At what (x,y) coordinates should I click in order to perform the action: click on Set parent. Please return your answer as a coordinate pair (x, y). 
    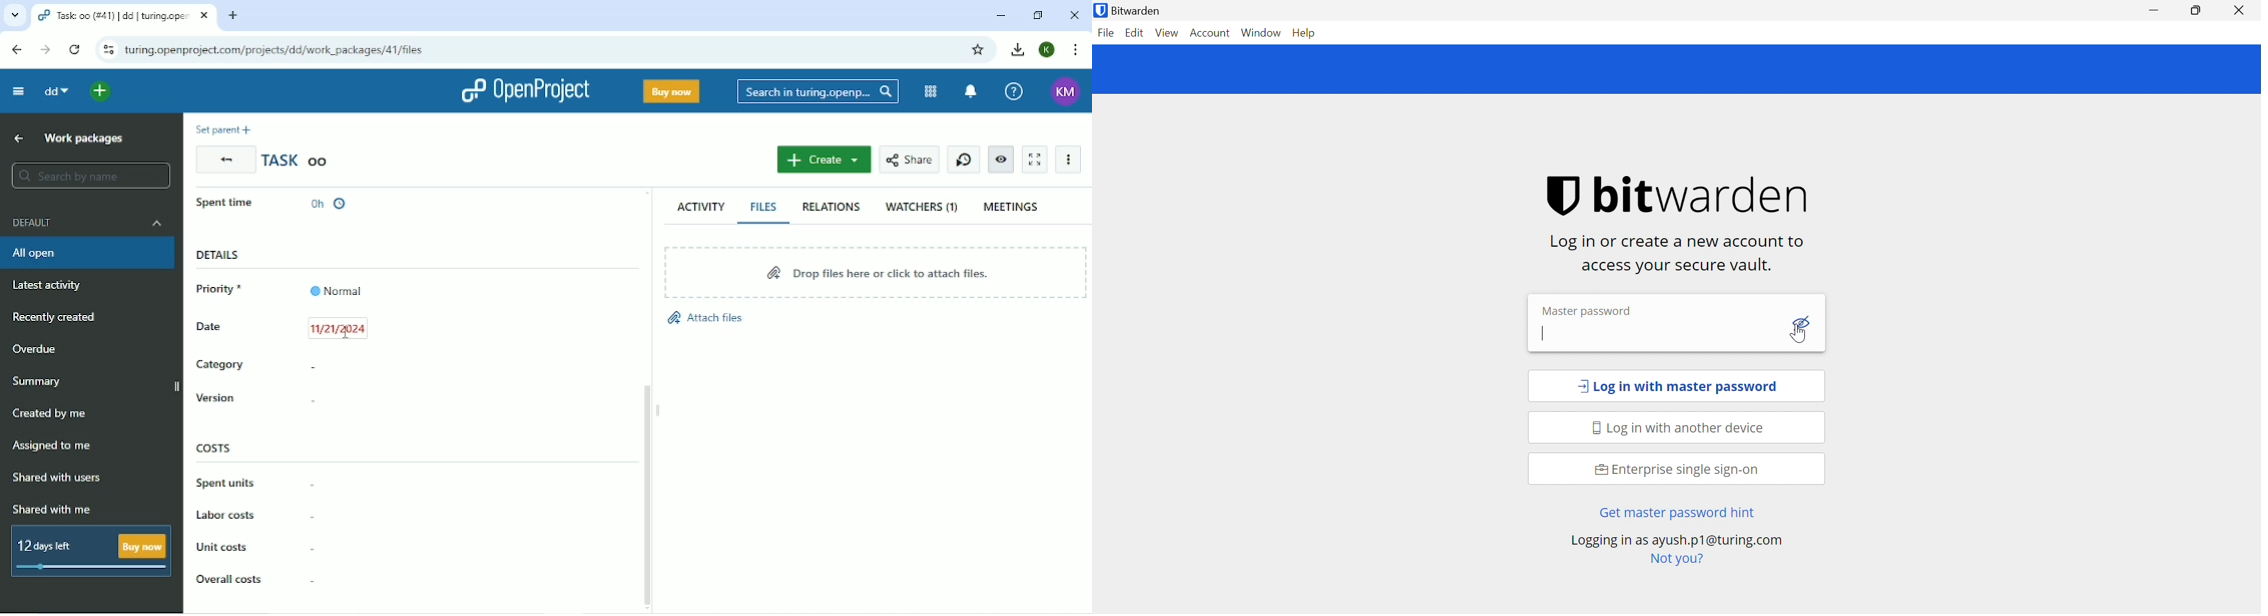
    Looking at the image, I should click on (222, 129).